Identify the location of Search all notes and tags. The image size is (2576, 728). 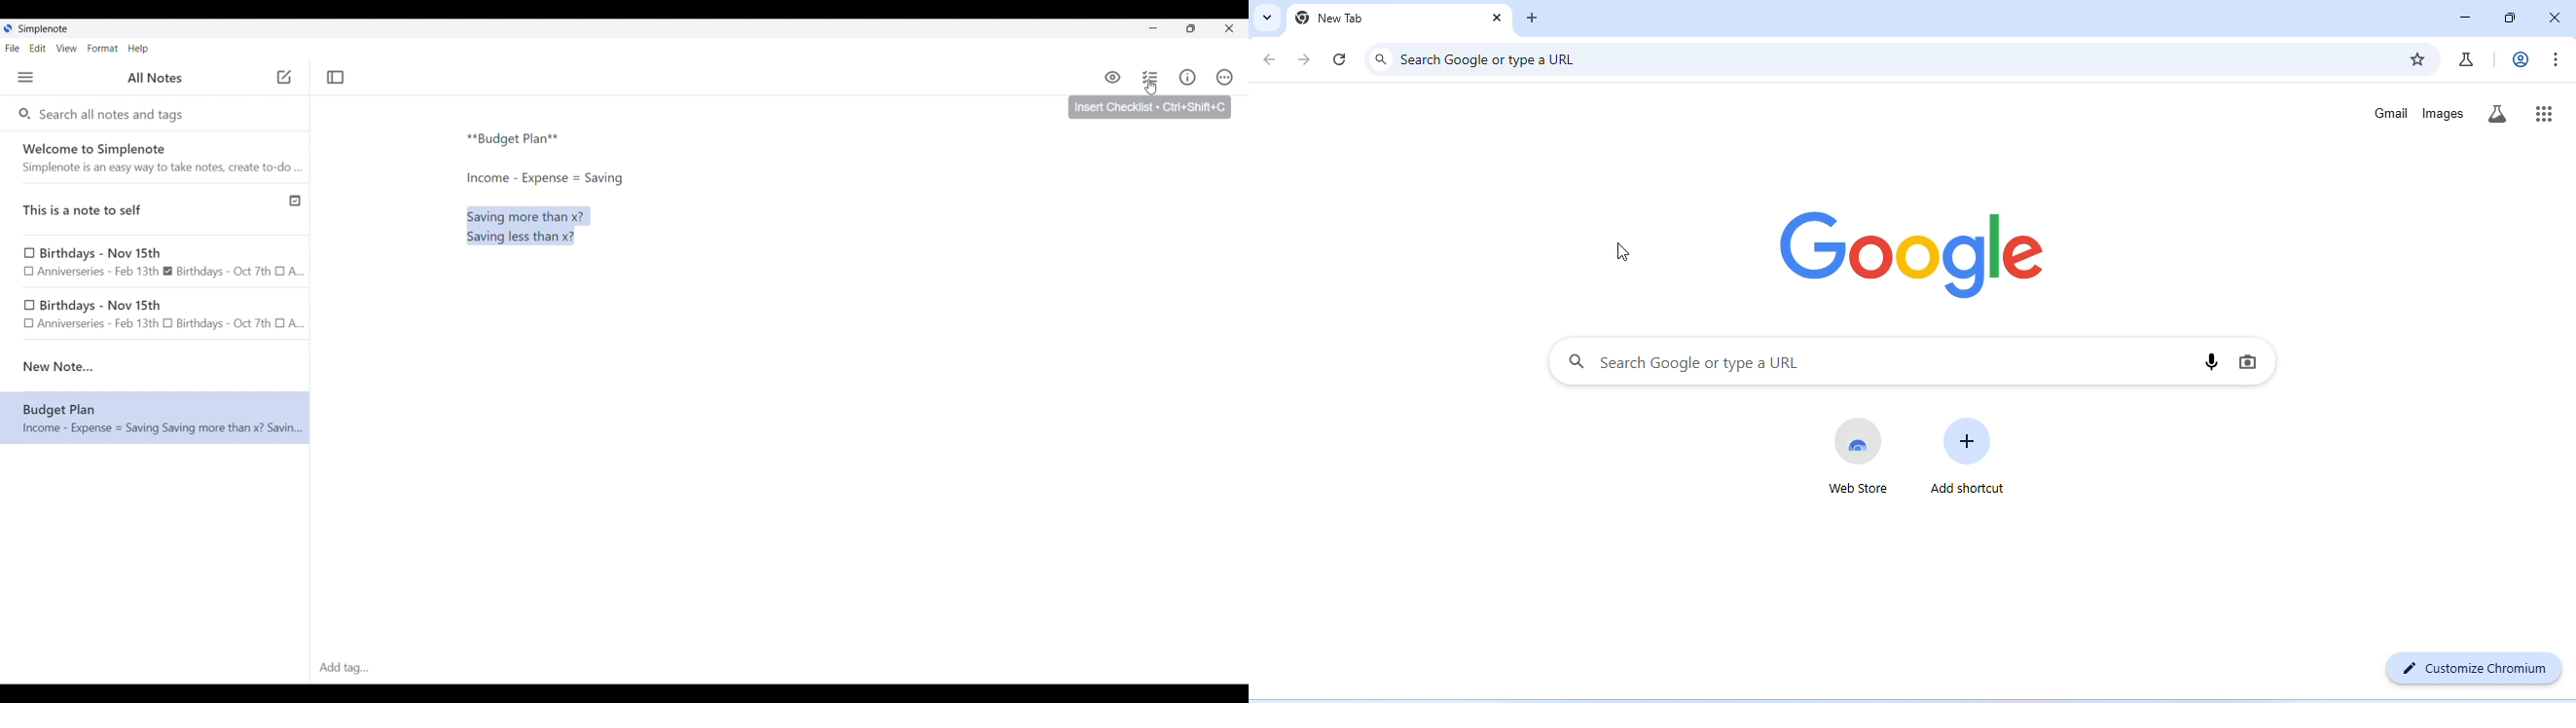
(115, 113).